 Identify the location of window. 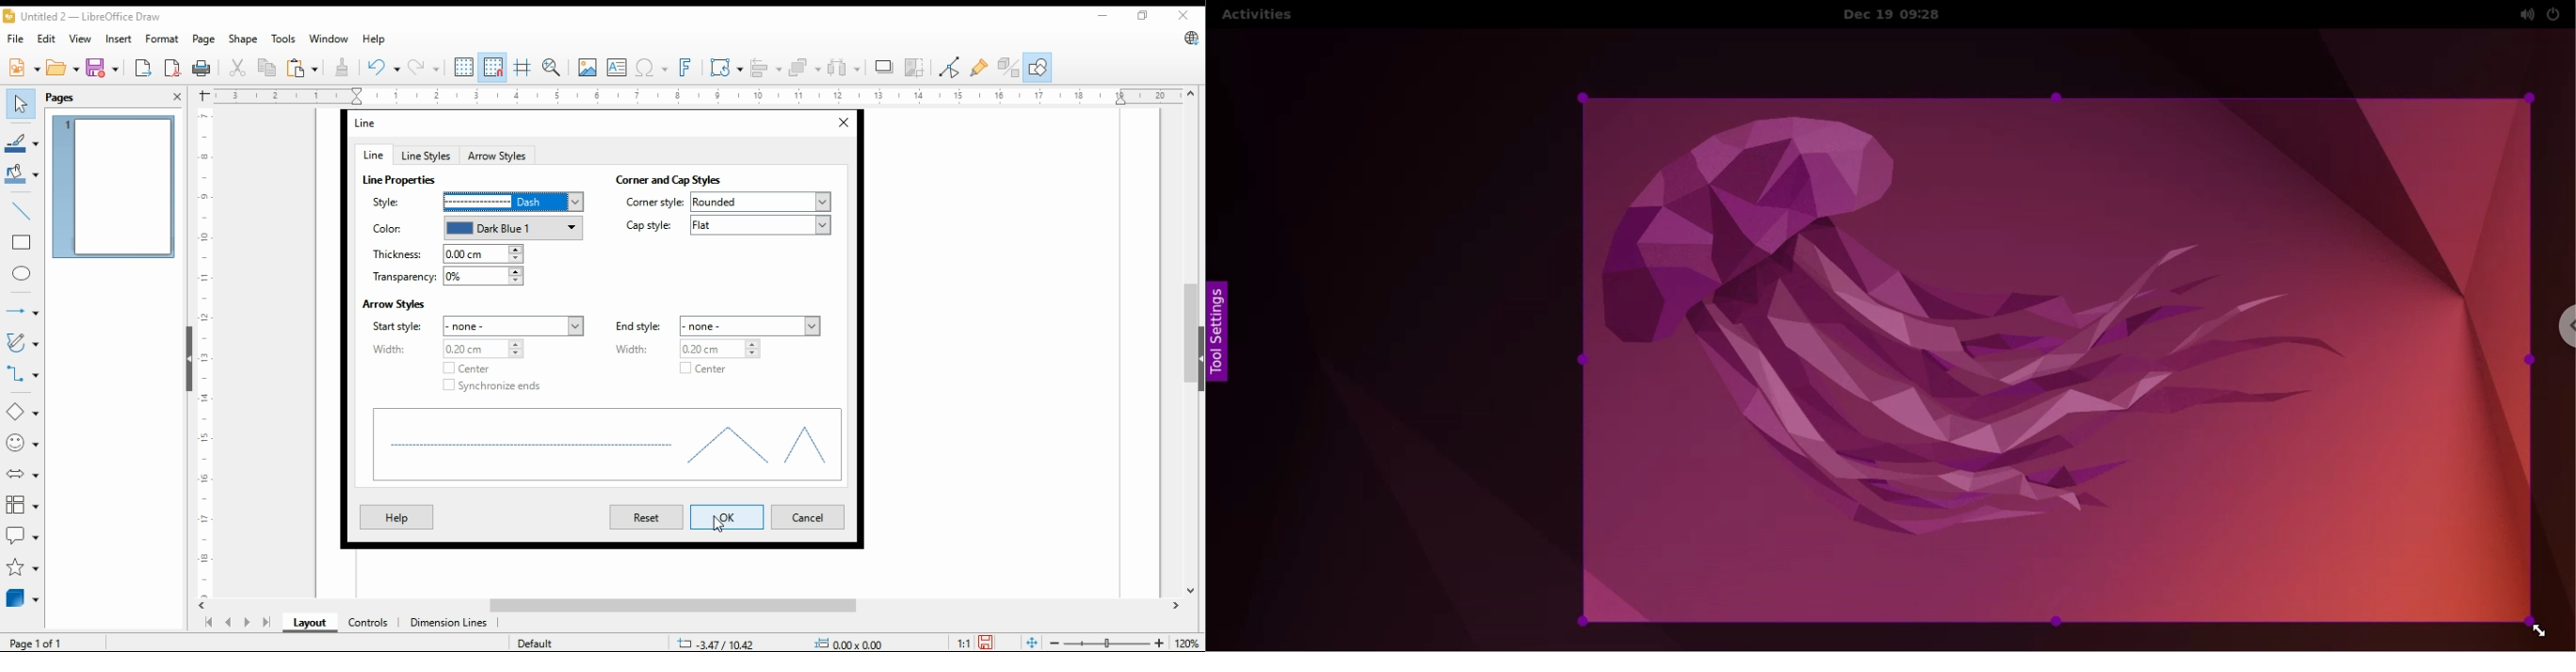
(328, 39).